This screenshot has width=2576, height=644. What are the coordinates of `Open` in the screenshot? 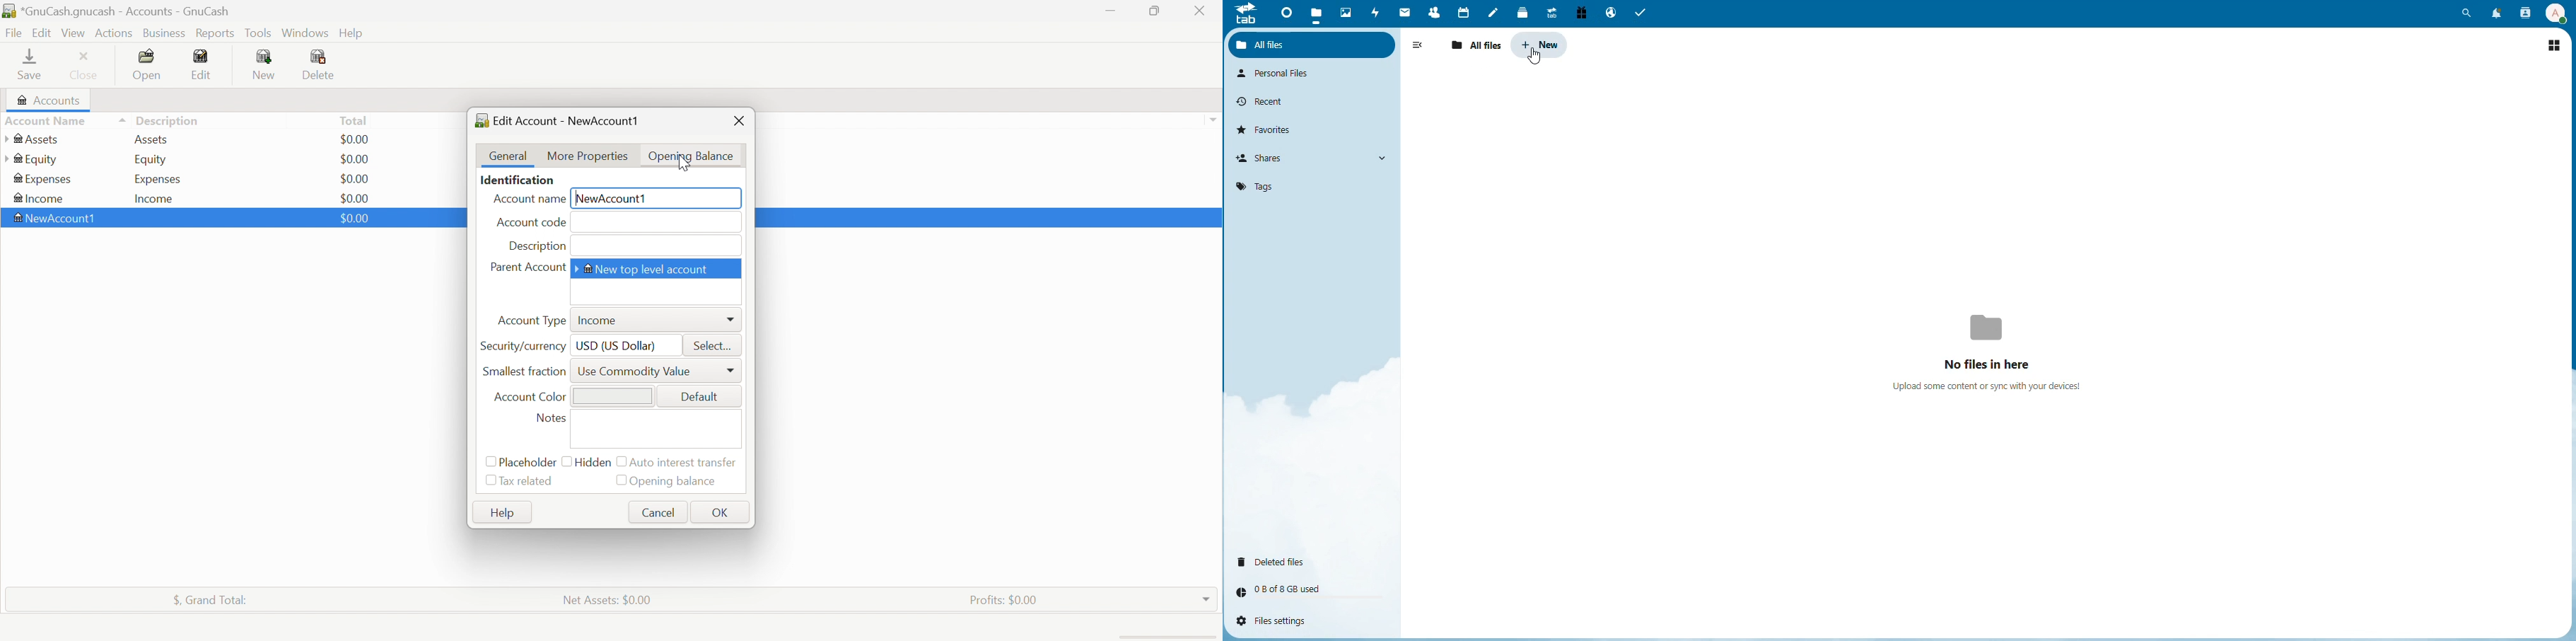 It's located at (148, 64).